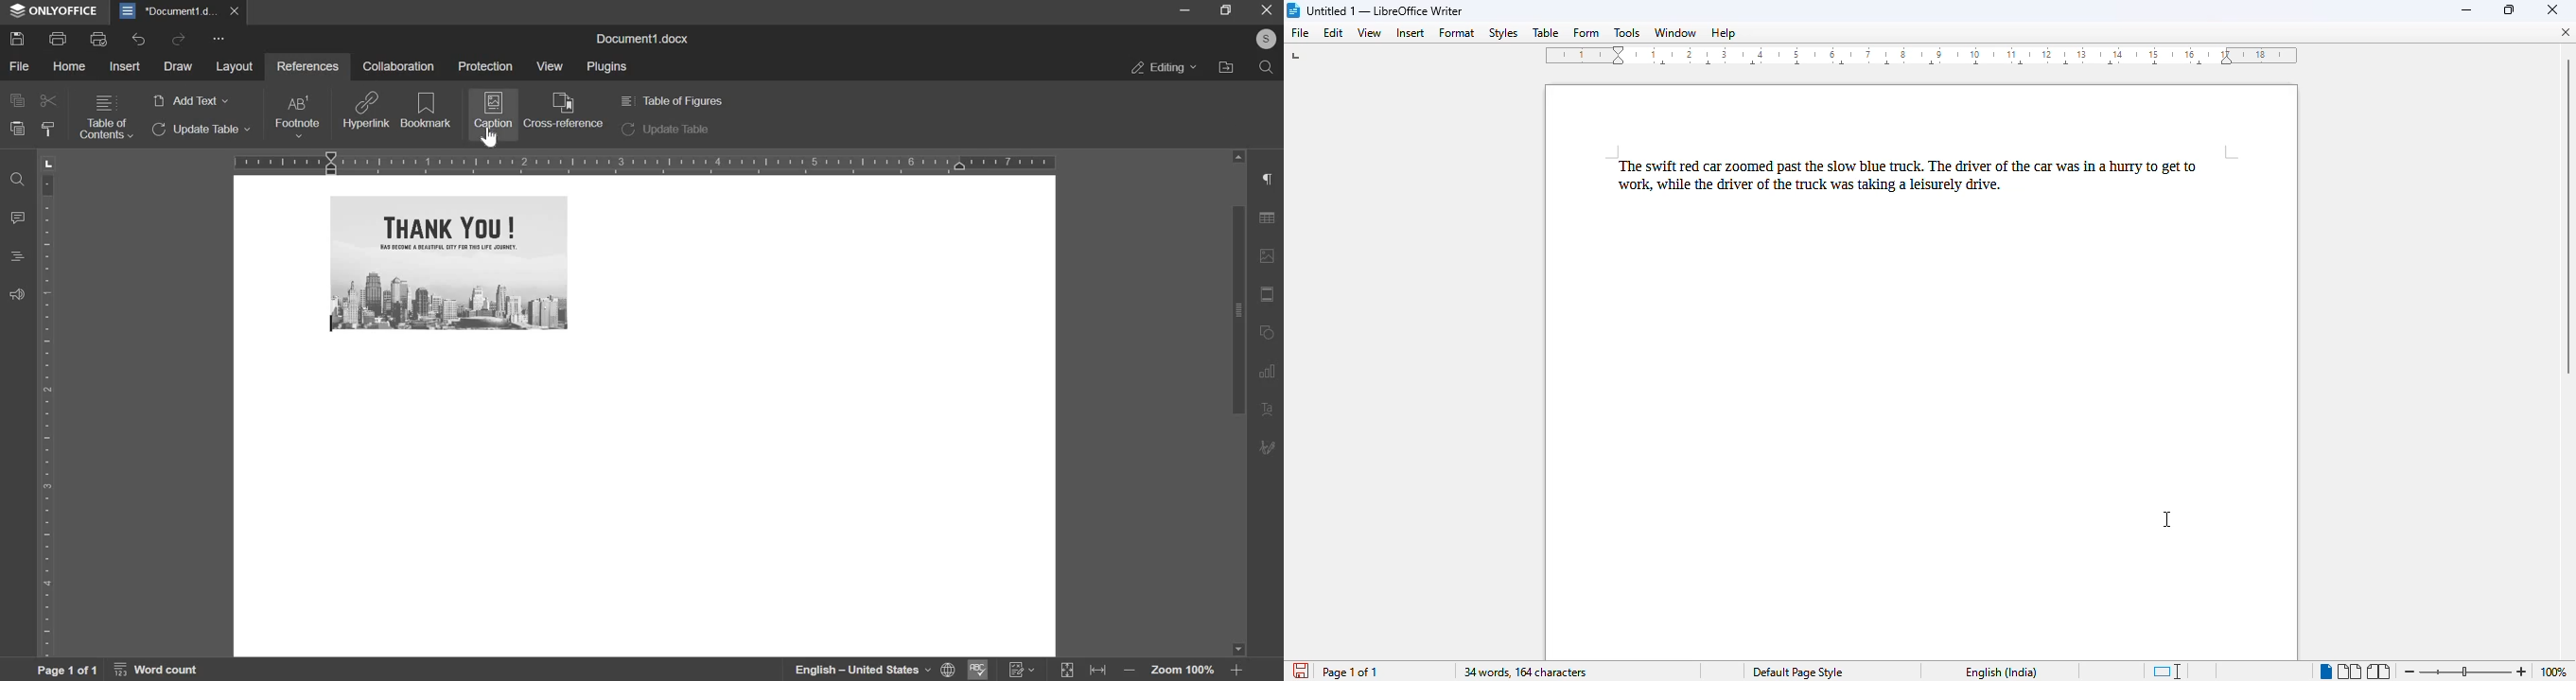  Describe the element at coordinates (171, 11) in the screenshot. I see `document1.d` at that location.